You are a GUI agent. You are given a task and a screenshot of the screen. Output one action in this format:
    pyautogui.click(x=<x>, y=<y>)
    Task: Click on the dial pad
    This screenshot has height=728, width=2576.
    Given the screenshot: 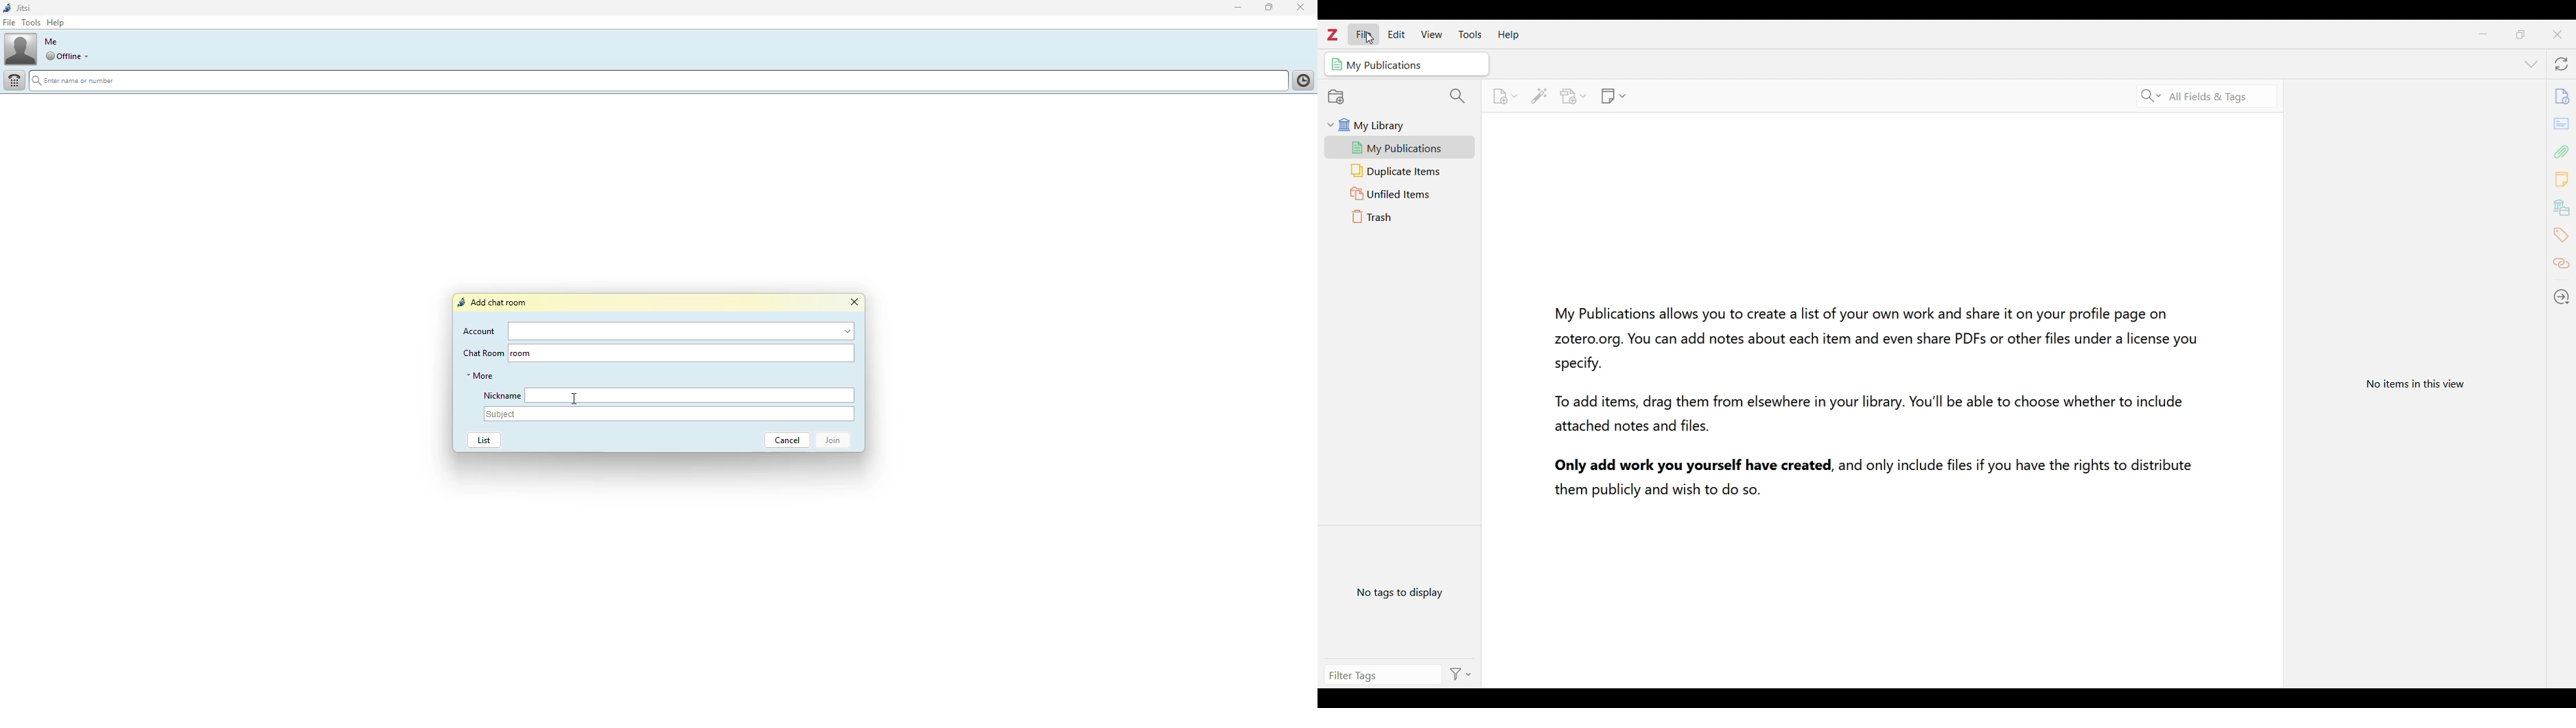 What is the action you would take?
    pyautogui.click(x=15, y=80)
    